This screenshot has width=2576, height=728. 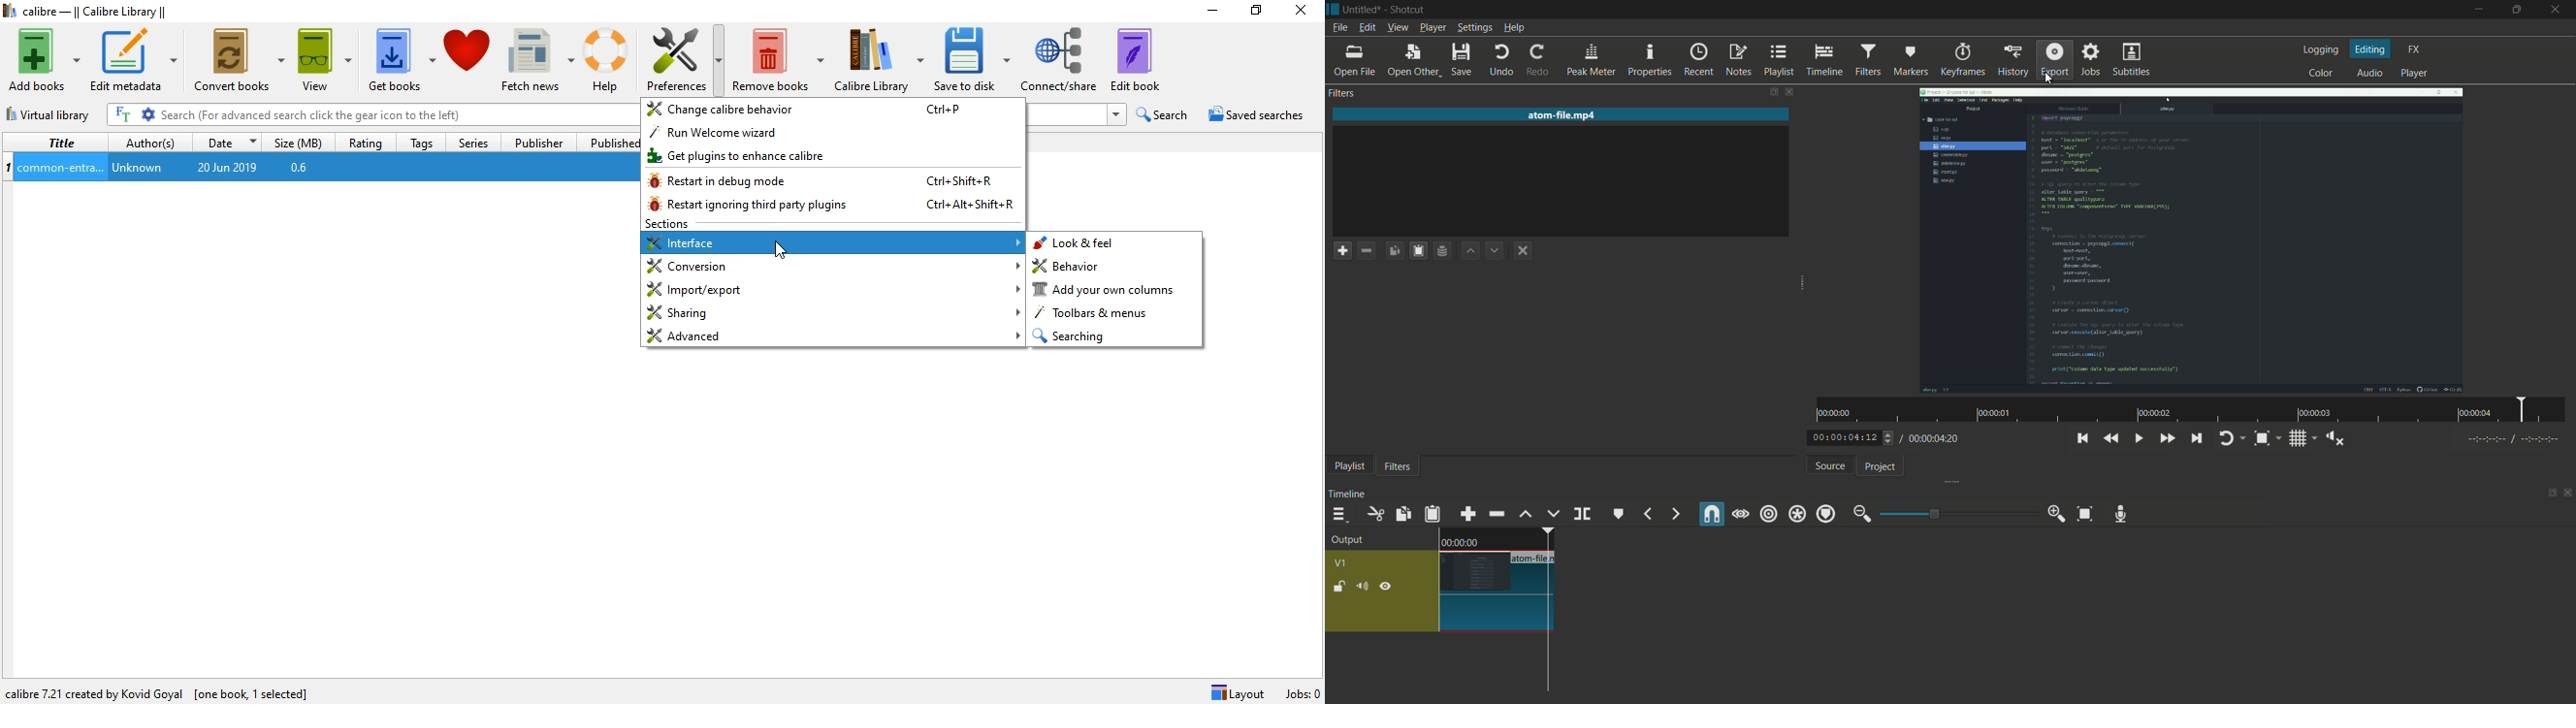 What do you see at coordinates (834, 135) in the screenshot?
I see `run welcome wizard` at bounding box center [834, 135].